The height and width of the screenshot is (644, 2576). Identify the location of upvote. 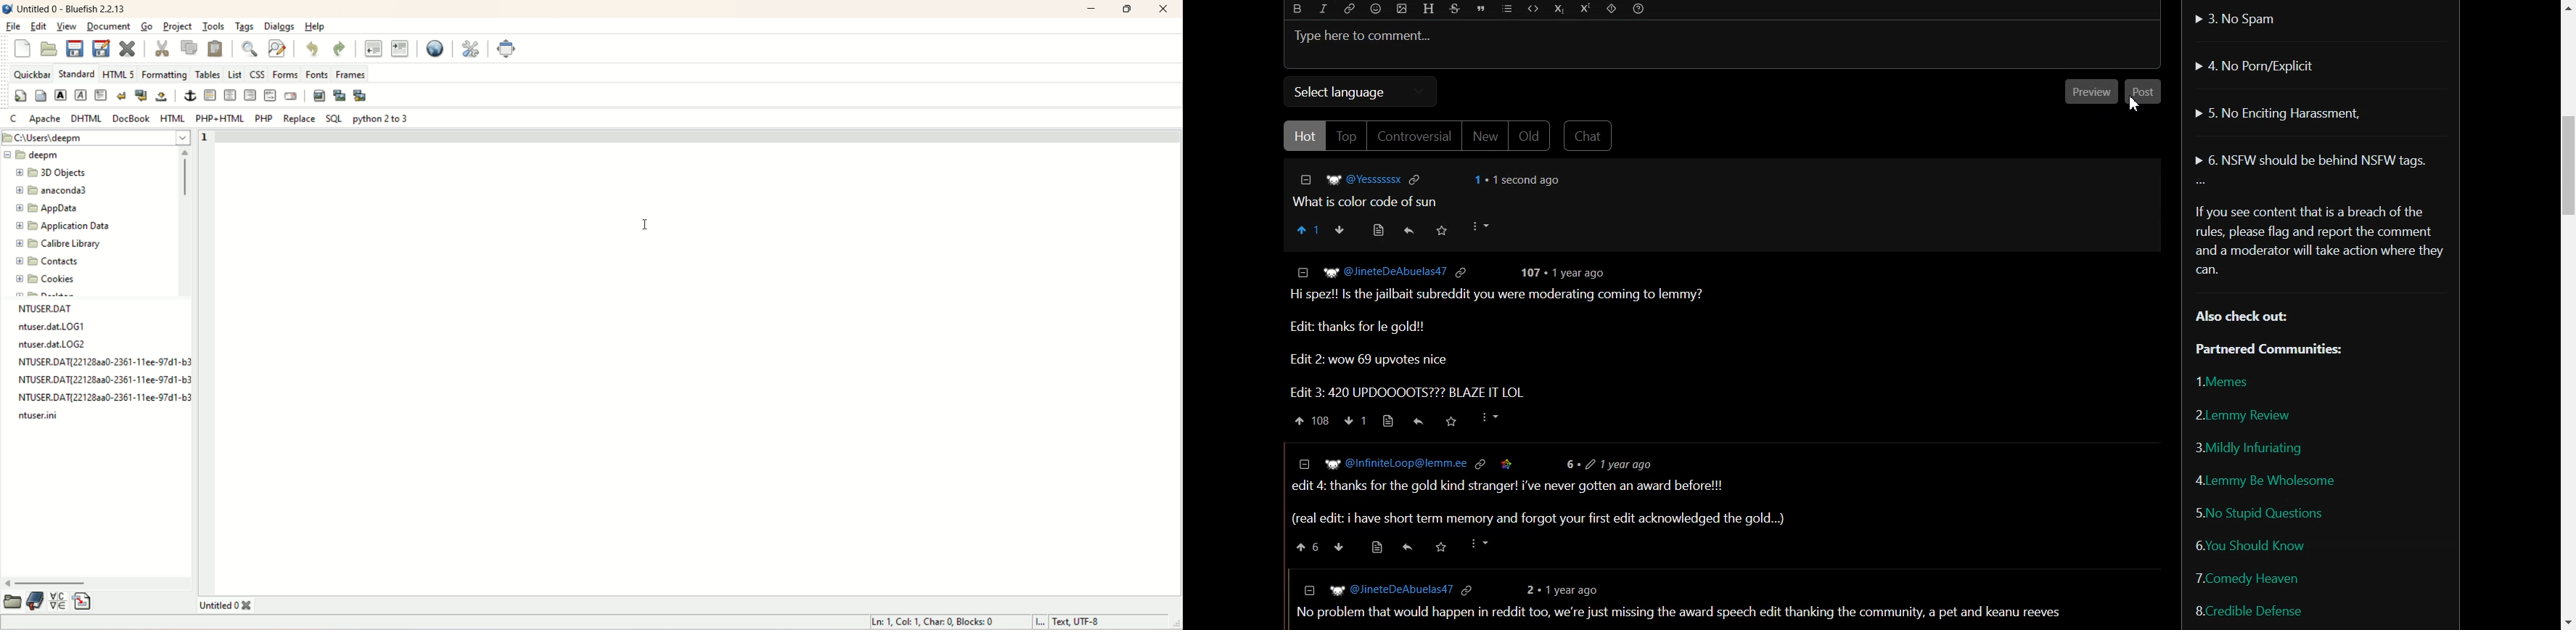
(1313, 420).